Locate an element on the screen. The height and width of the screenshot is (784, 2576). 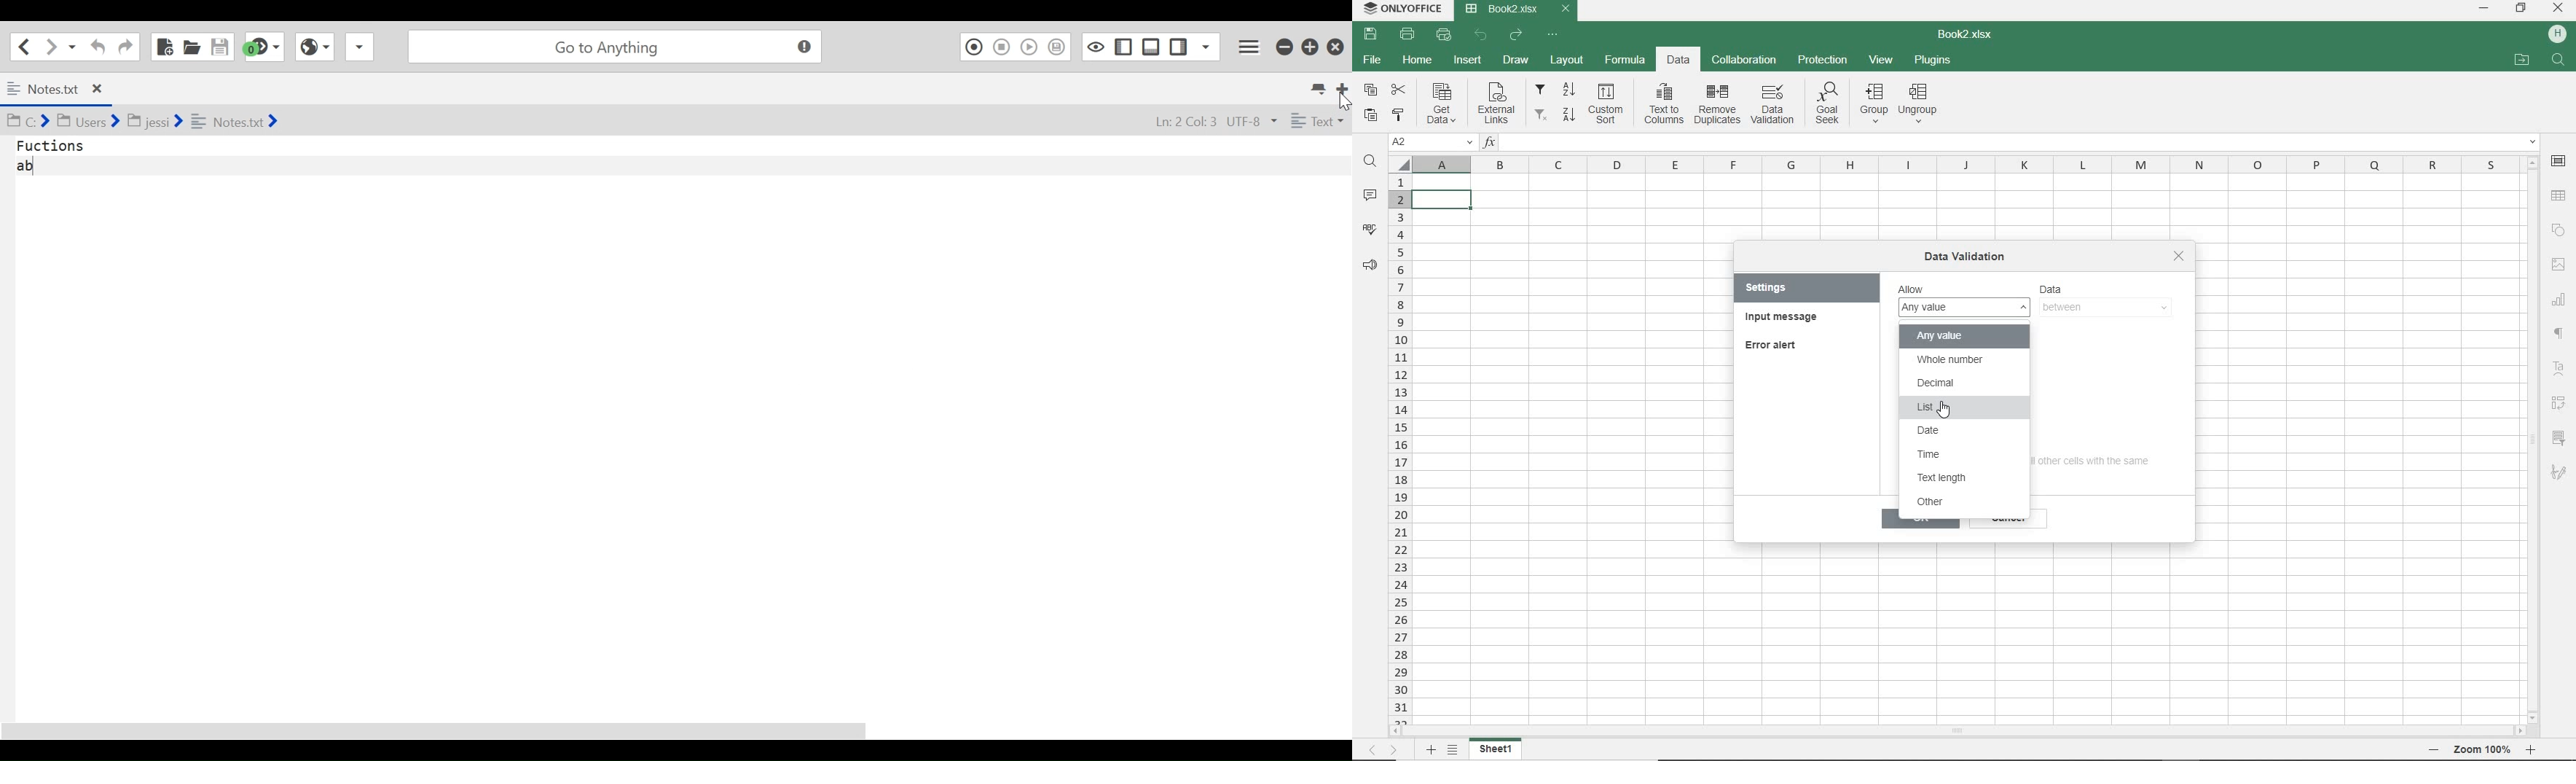
other is located at coordinates (1936, 502).